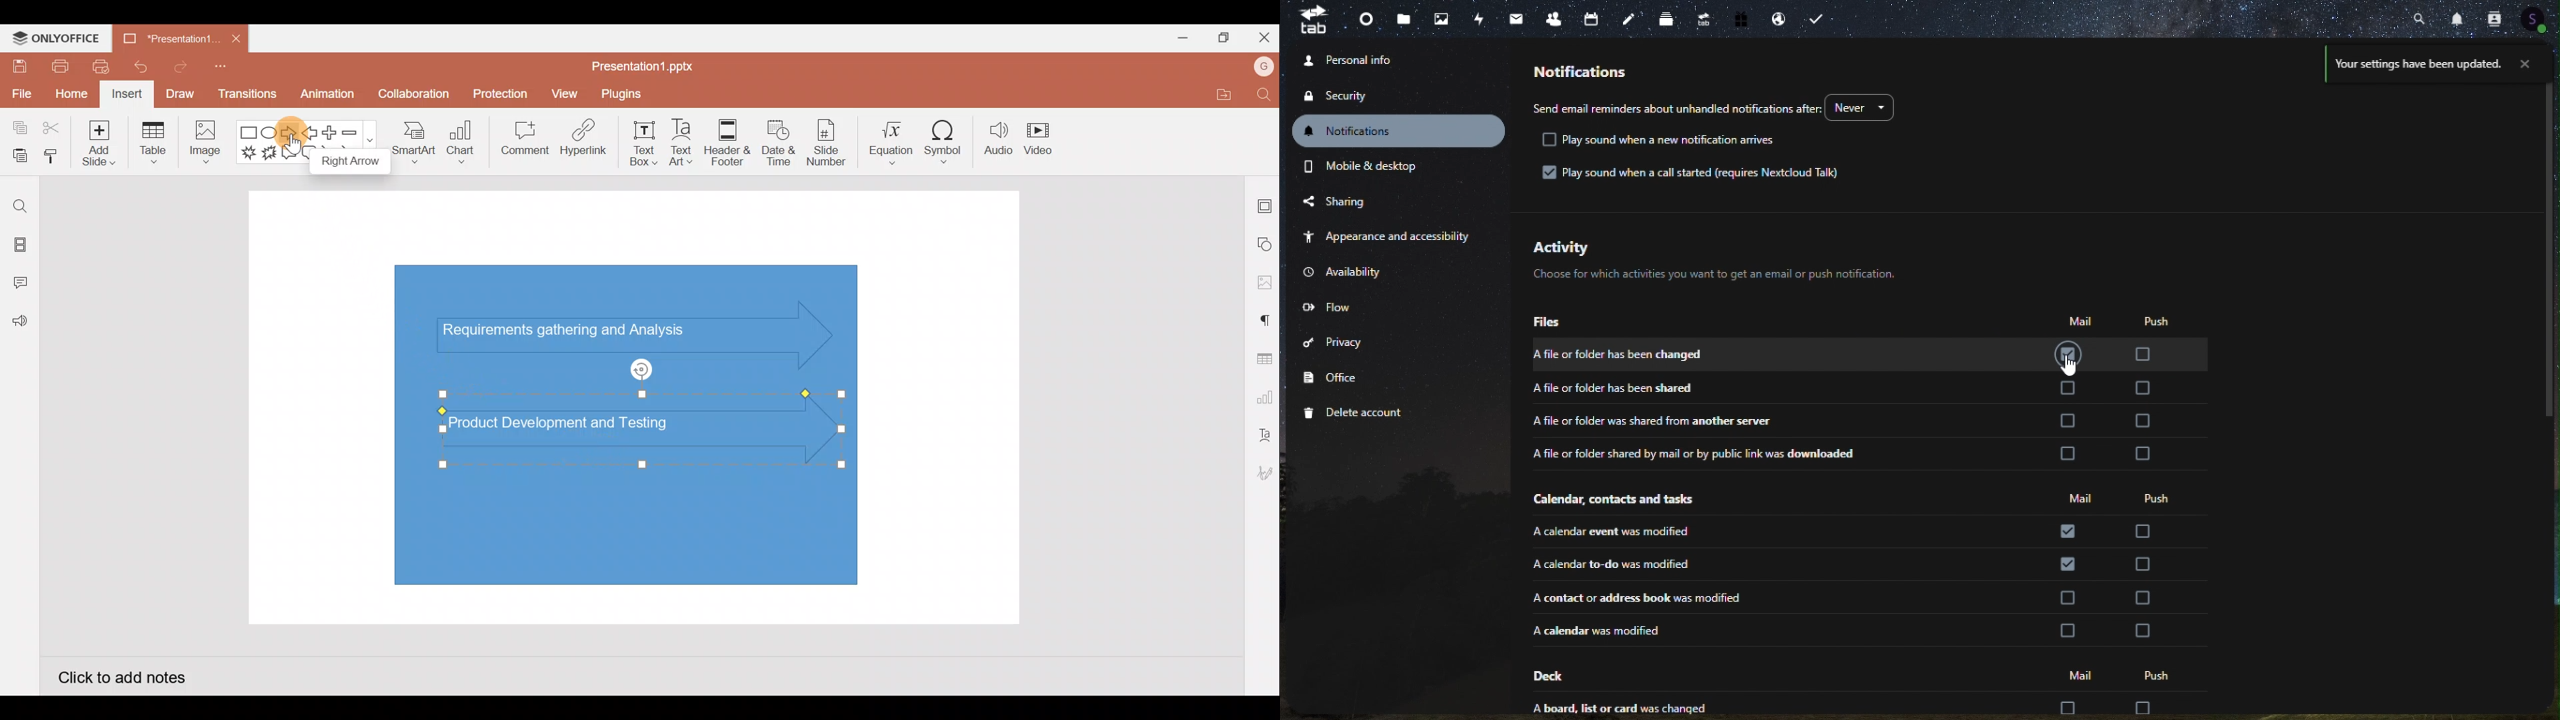 Image resolution: width=2576 pixels, height=728 pixels. What do you see at coordinates (1776, 18) in the screenshot?
I see `email hosting` at bounding box center [1776, 18].